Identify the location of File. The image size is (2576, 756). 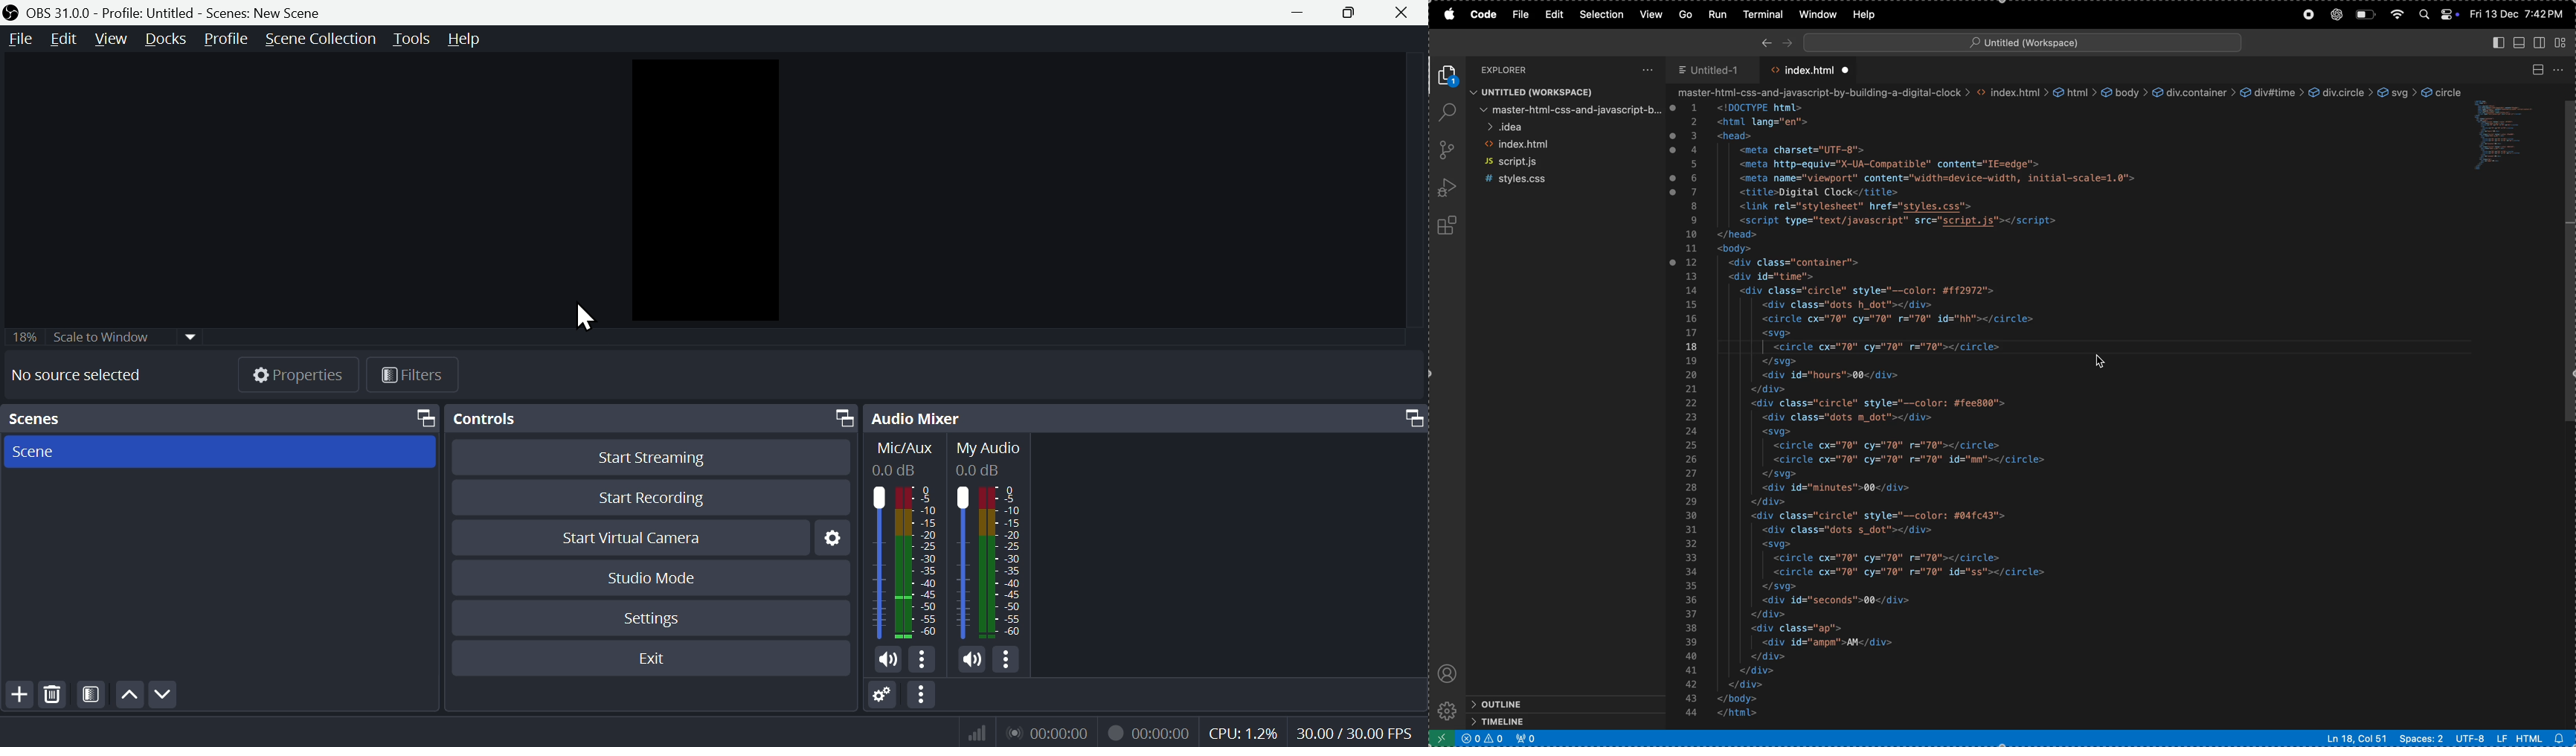
(17, 40).